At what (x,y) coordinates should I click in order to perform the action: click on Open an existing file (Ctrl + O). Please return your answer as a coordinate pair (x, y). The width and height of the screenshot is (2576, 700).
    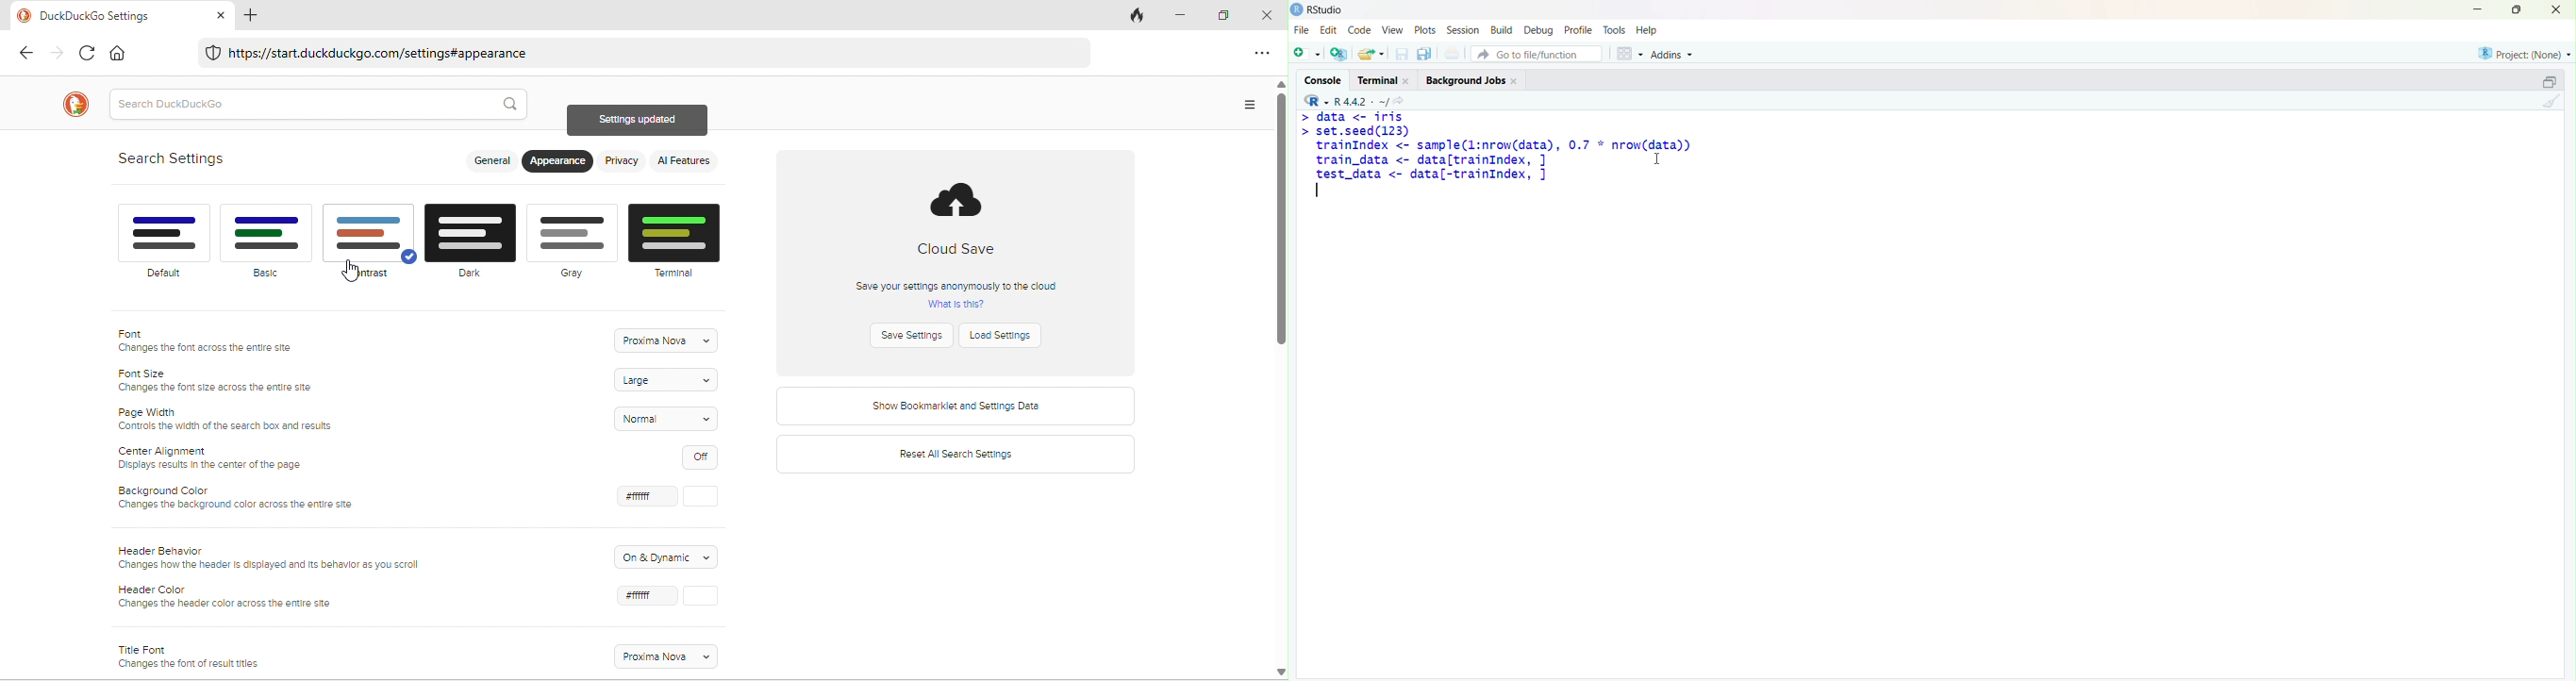
    Looking at the image, I should click on (1372, 54).